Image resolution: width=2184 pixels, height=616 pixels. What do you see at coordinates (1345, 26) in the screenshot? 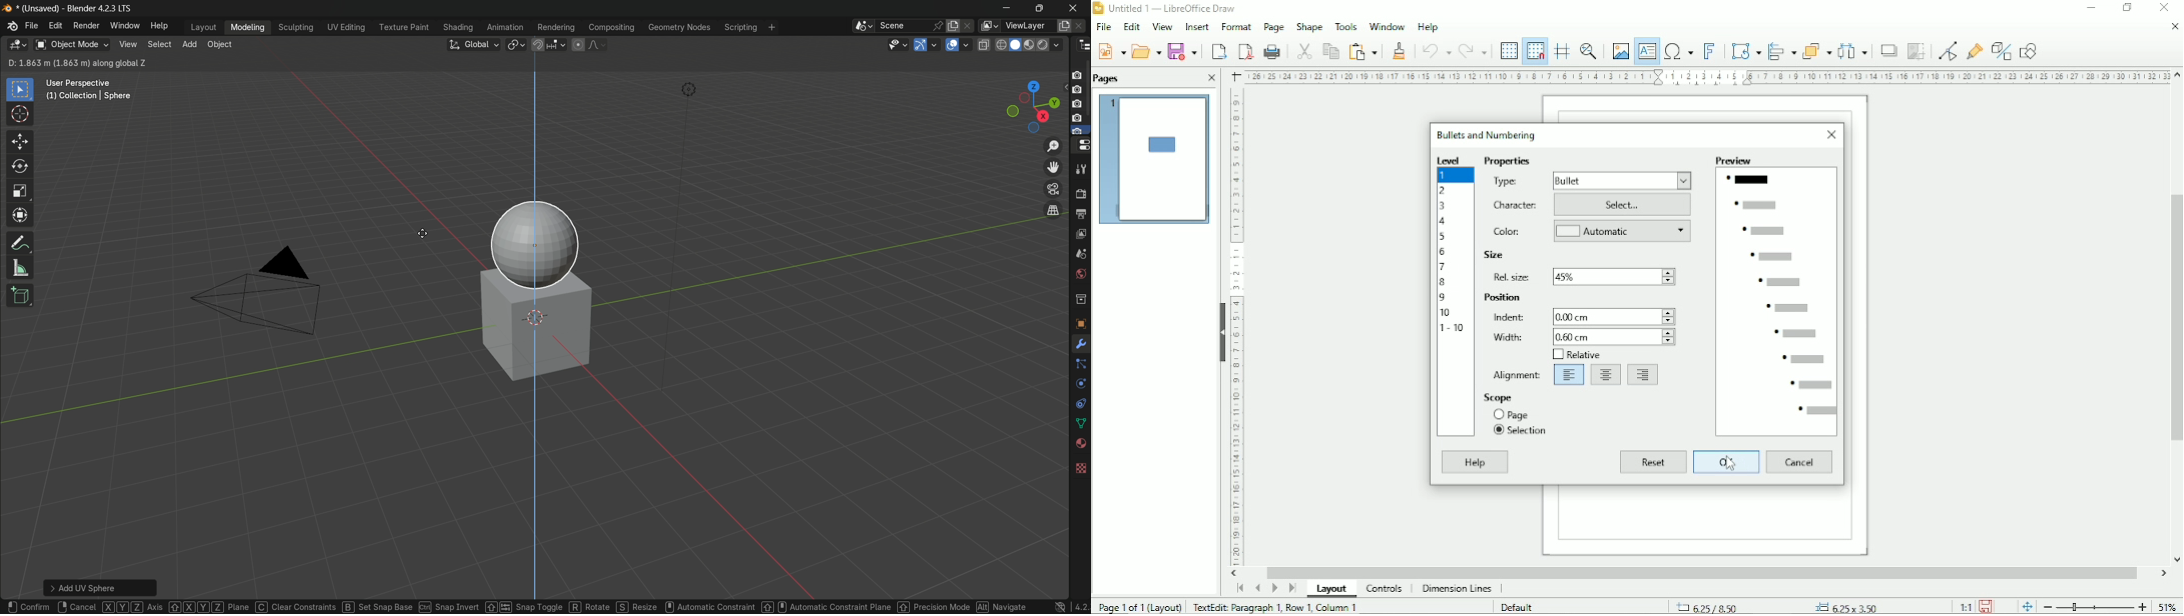
I see `Tools` at bounding box center [1345, 26].